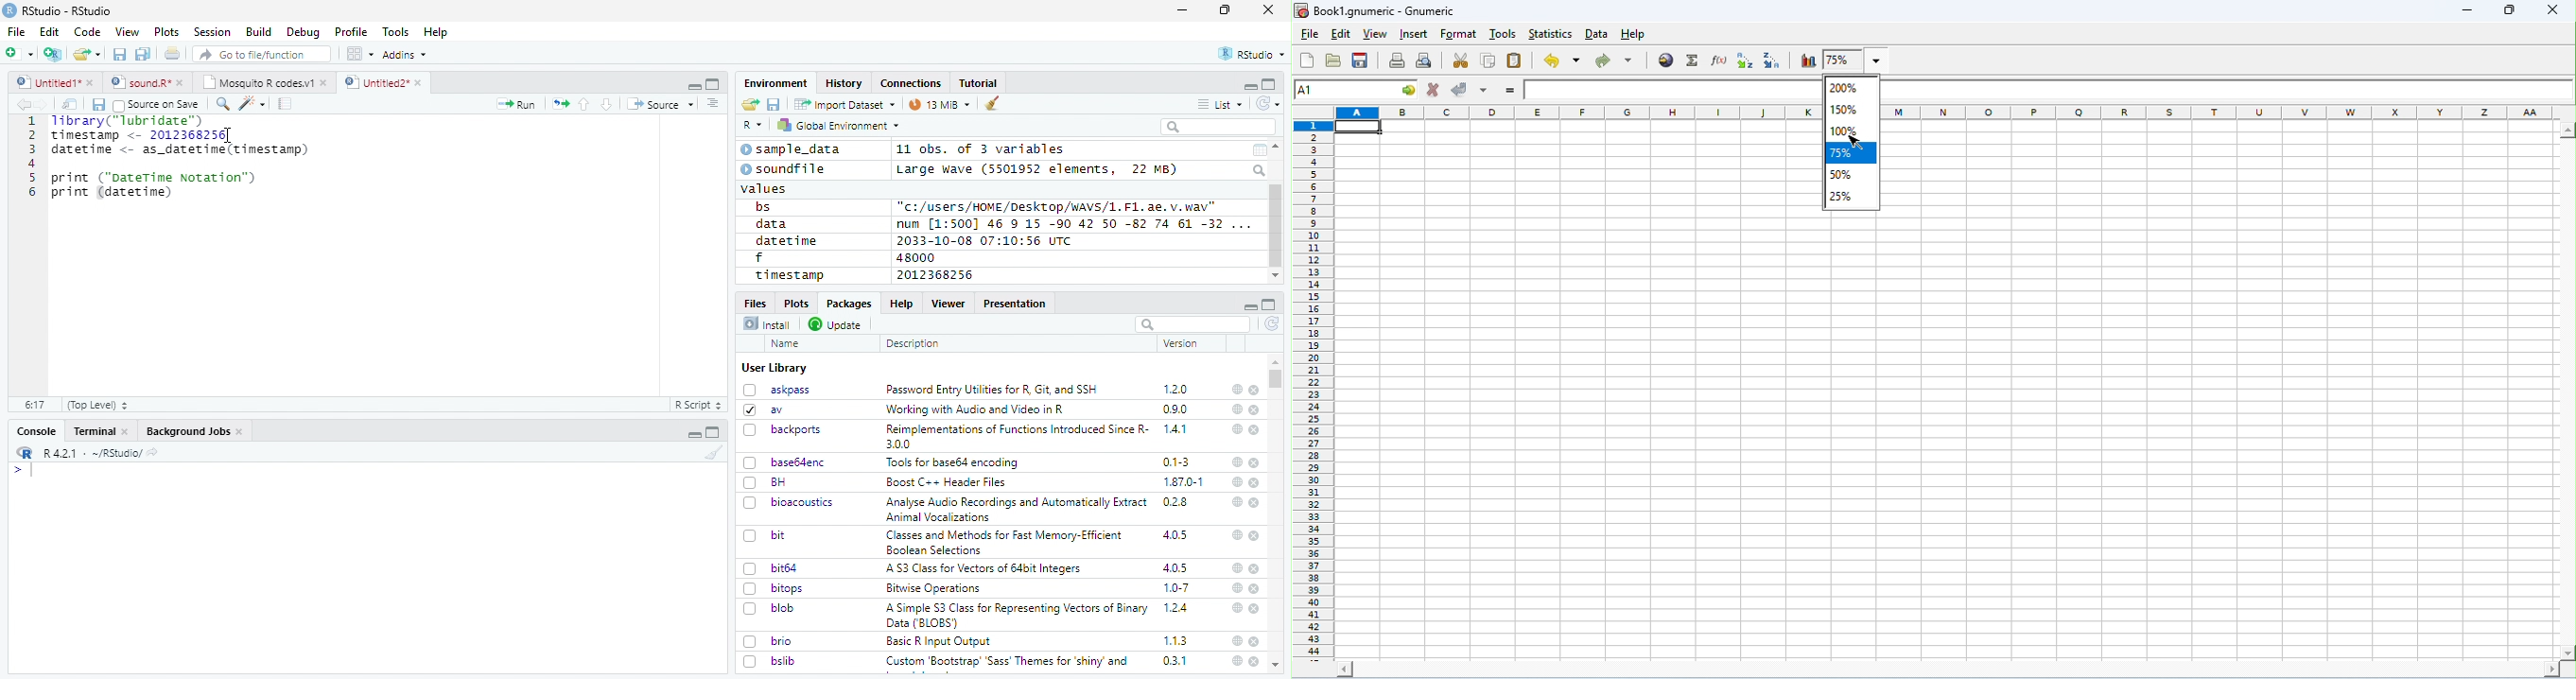  What do you see at coordinates (67, 10) in the screenshot?
I see `RStudio - RStudio` at bounding box center [67, 10].